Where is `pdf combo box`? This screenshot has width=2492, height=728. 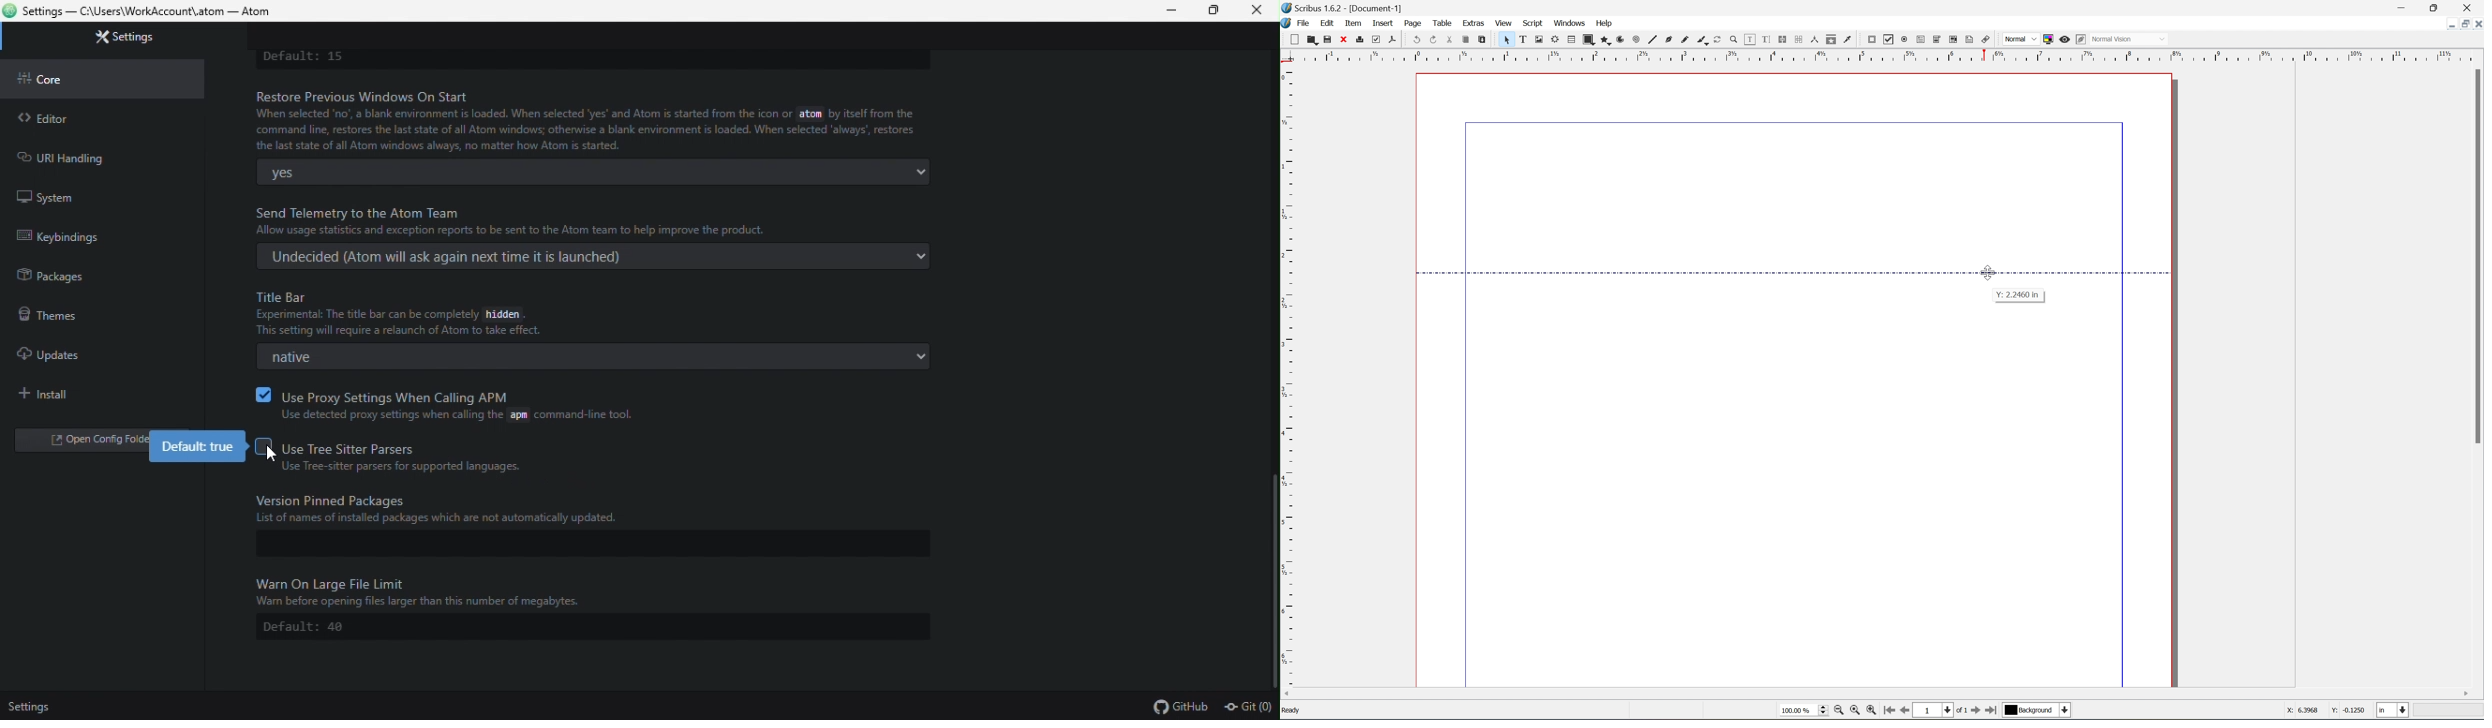 pdf combo box is located at coordinates (1937, 40).